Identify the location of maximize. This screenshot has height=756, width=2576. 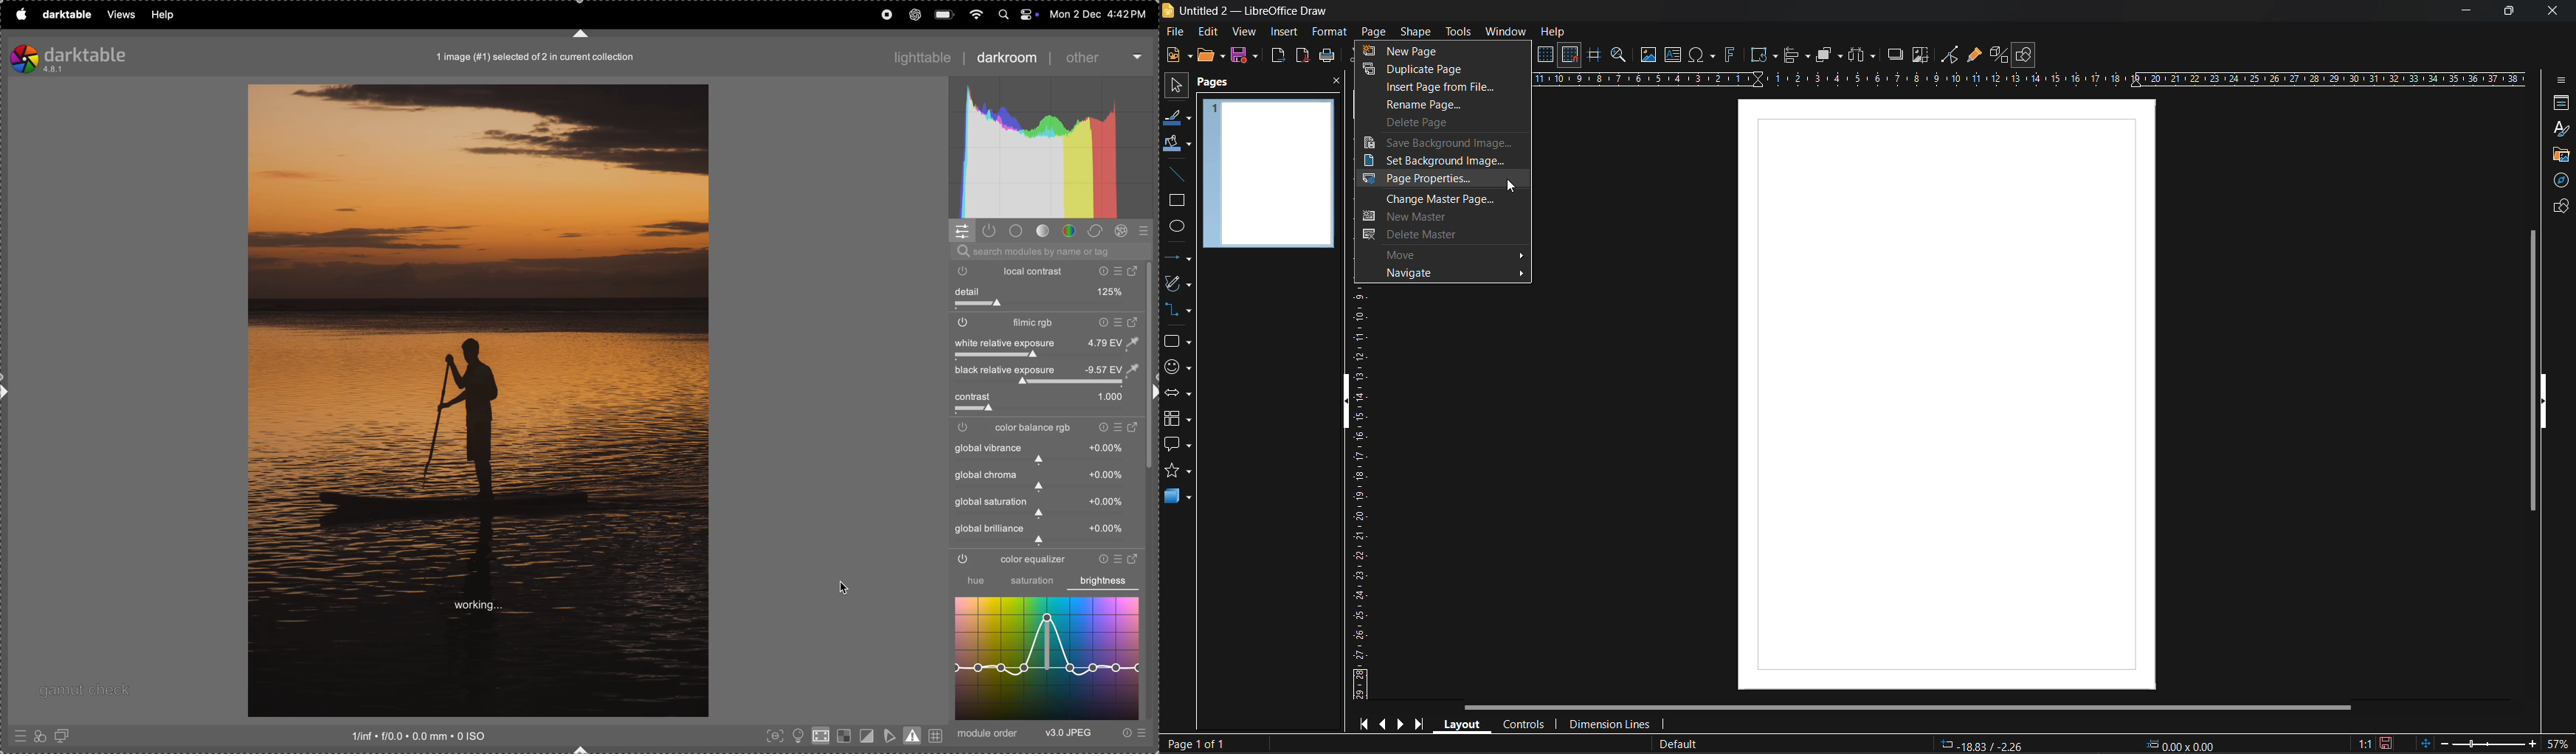
(2504, 12).